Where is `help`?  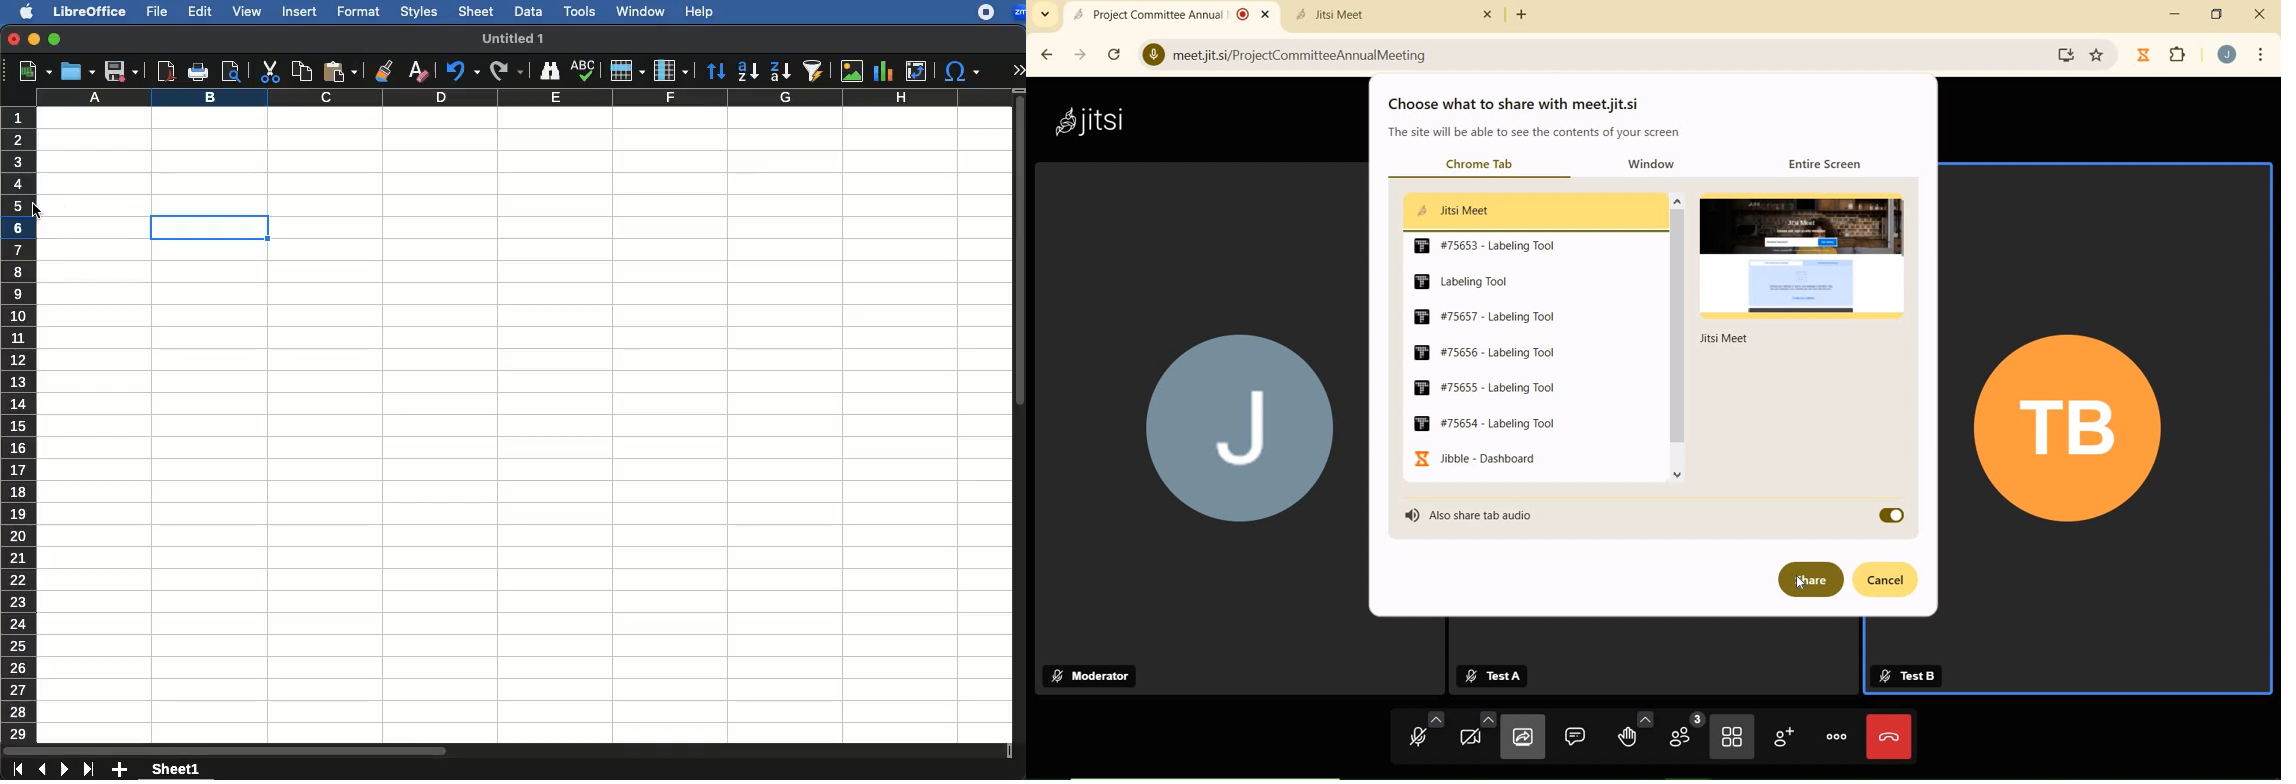 help is located at coordinates (698, 12).